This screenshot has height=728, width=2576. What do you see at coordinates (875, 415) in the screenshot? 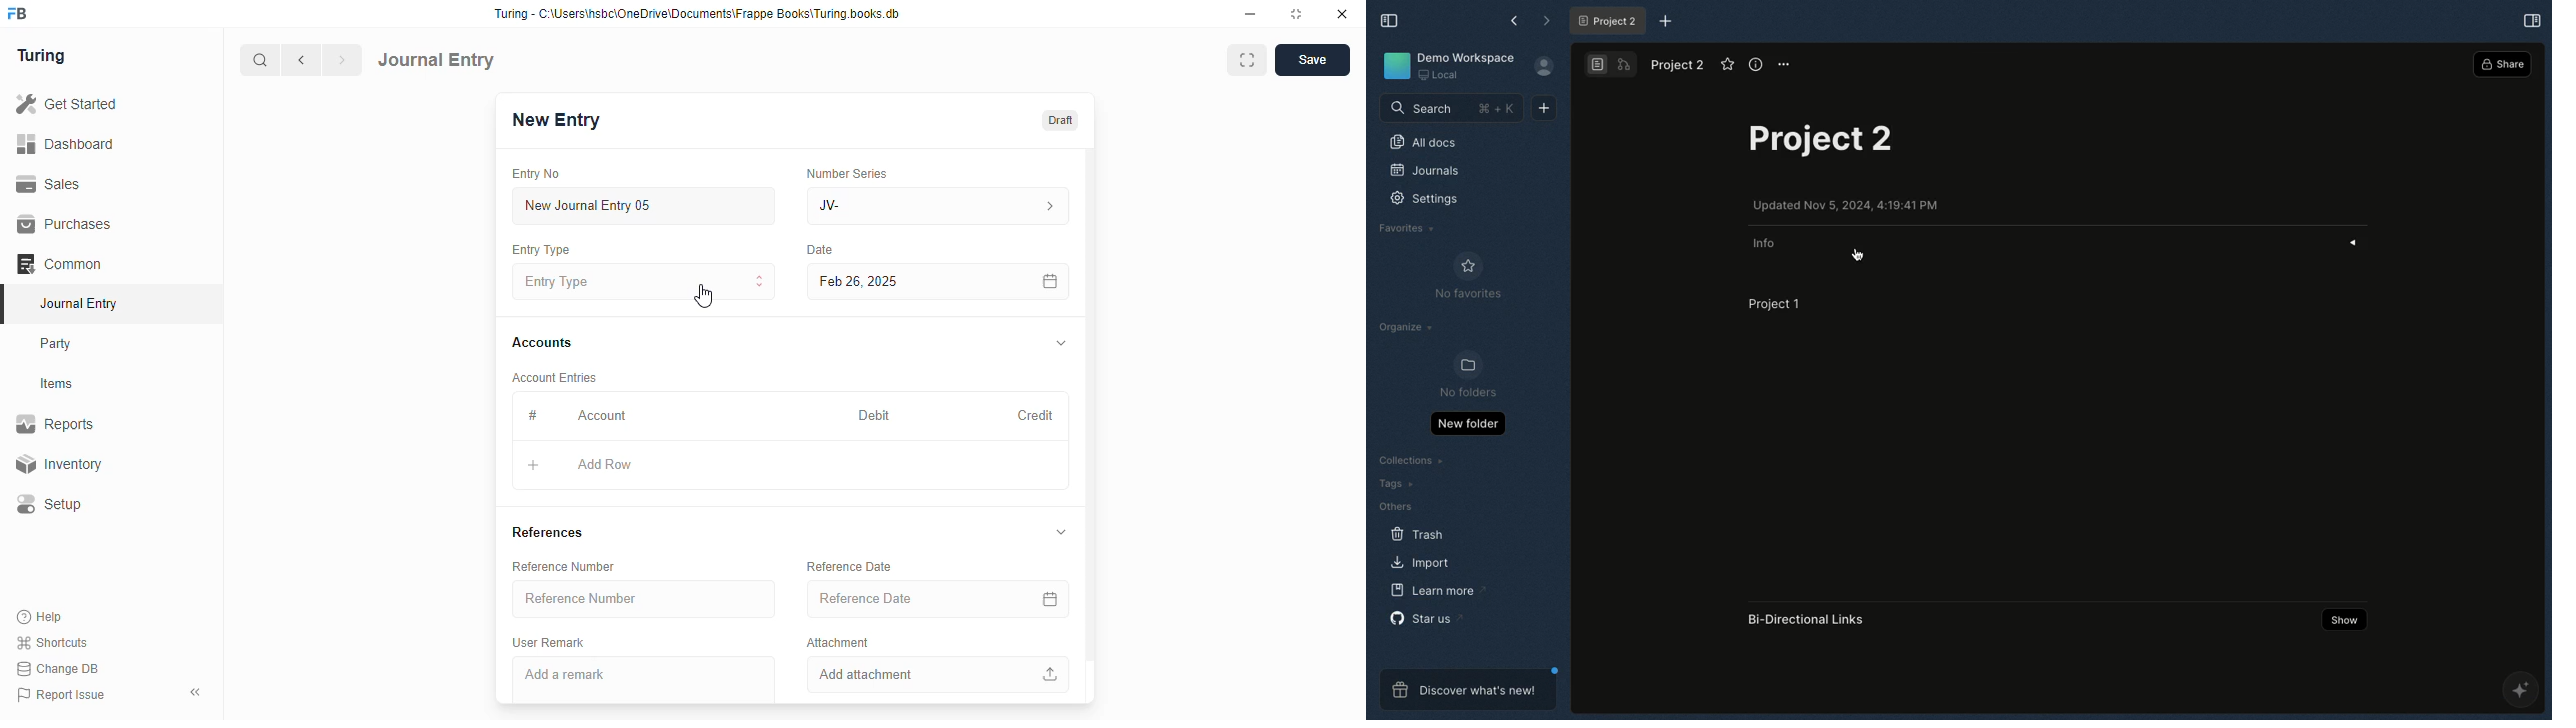
I see `debit` at bounding box center [875, 415].